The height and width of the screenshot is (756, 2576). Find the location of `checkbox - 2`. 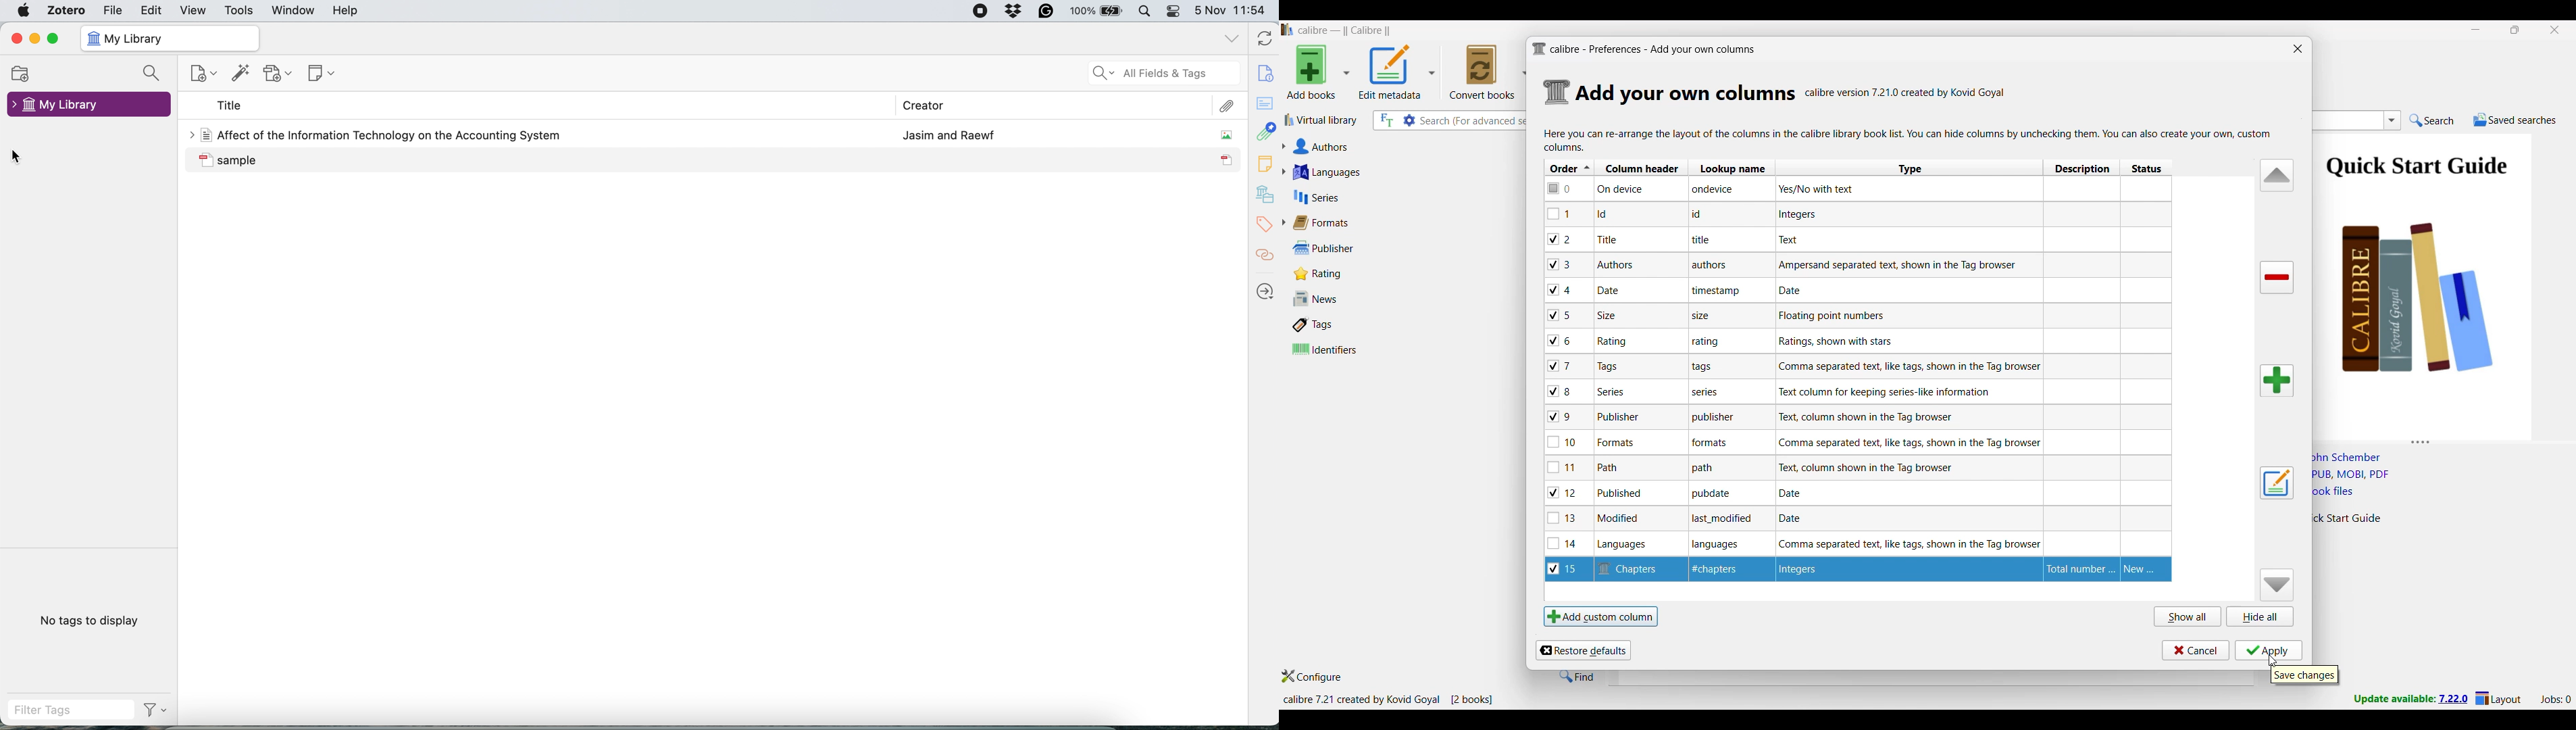

checkbox - 2 is located at coordinates (1560, 239).